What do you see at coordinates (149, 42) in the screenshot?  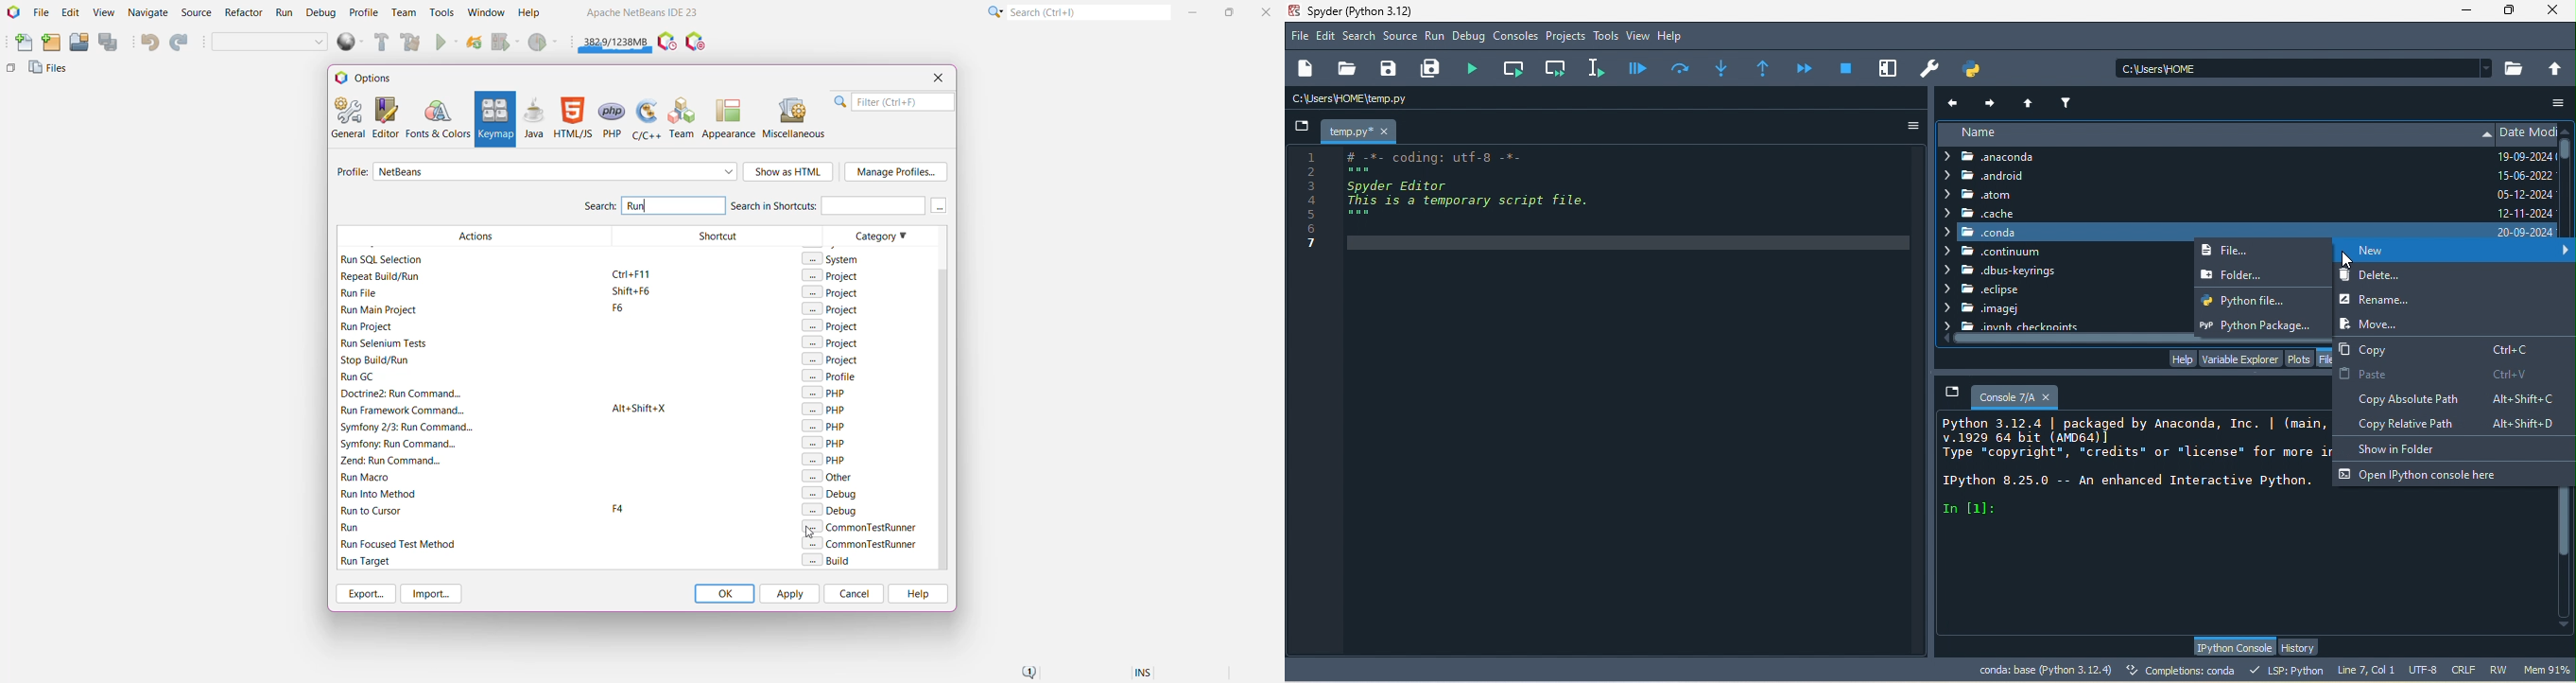 I see `Undo` at bounding box center [149, 42].